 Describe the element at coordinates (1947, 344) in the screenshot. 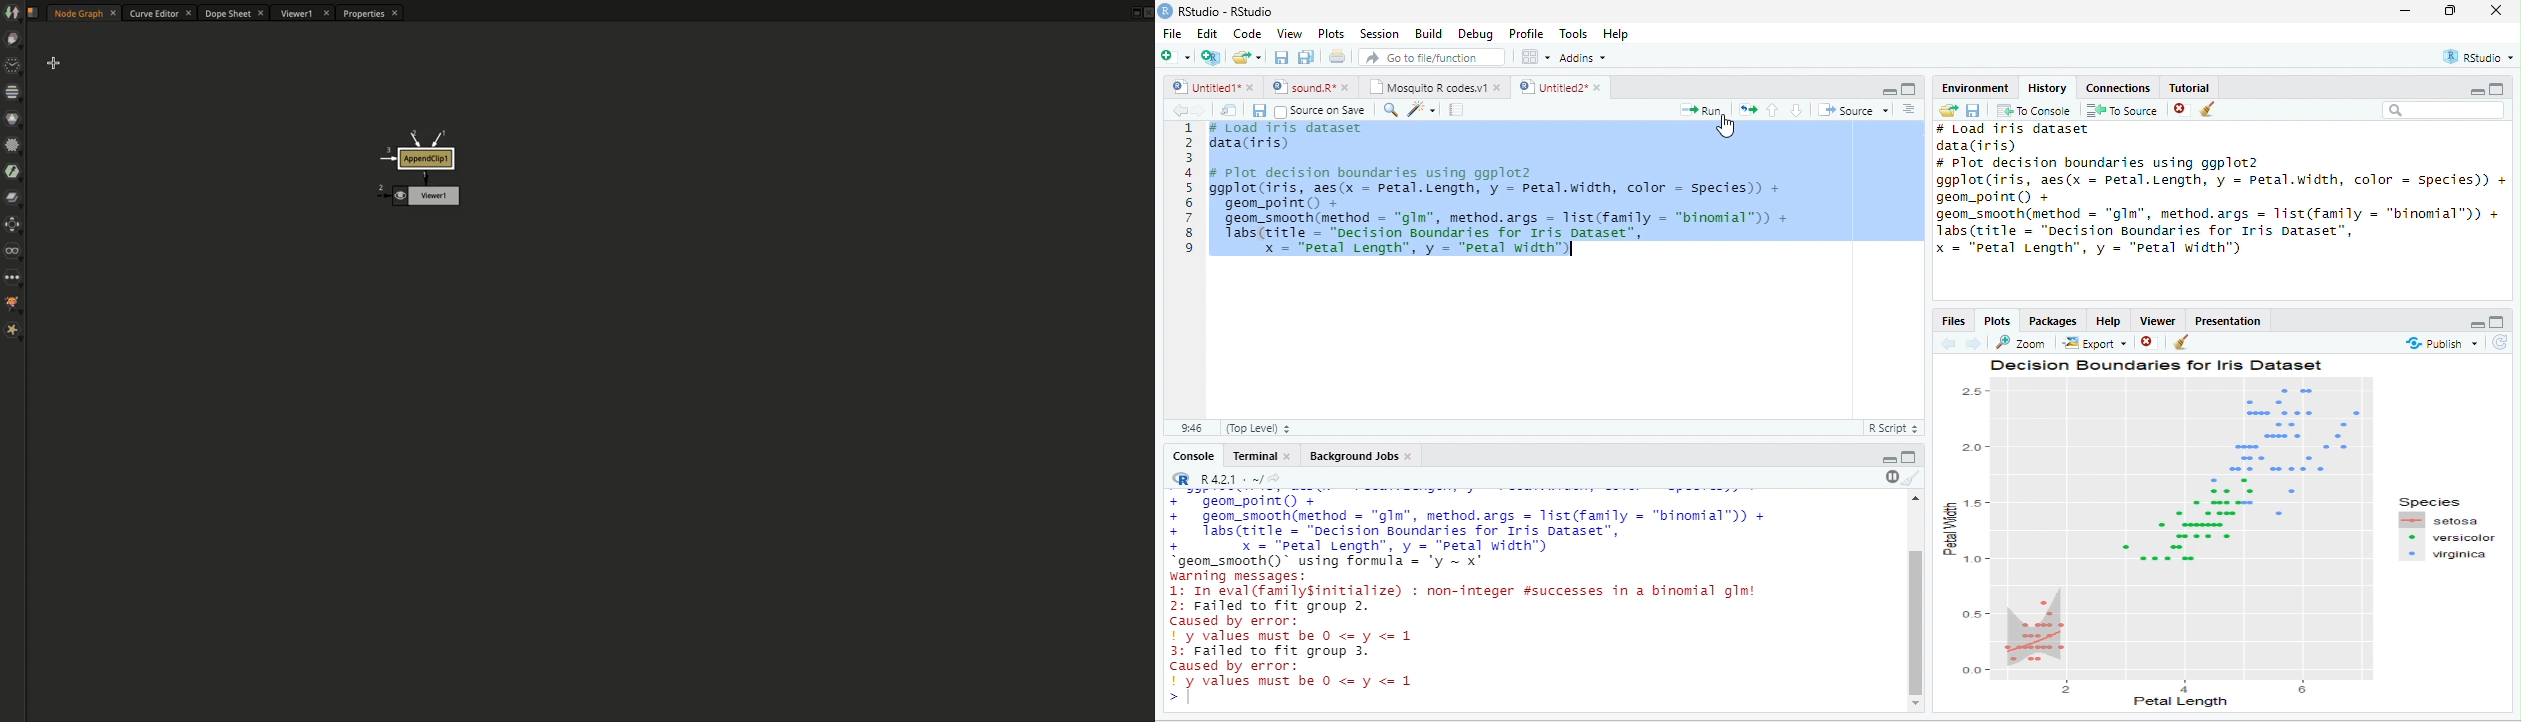

I see `back` at that location.